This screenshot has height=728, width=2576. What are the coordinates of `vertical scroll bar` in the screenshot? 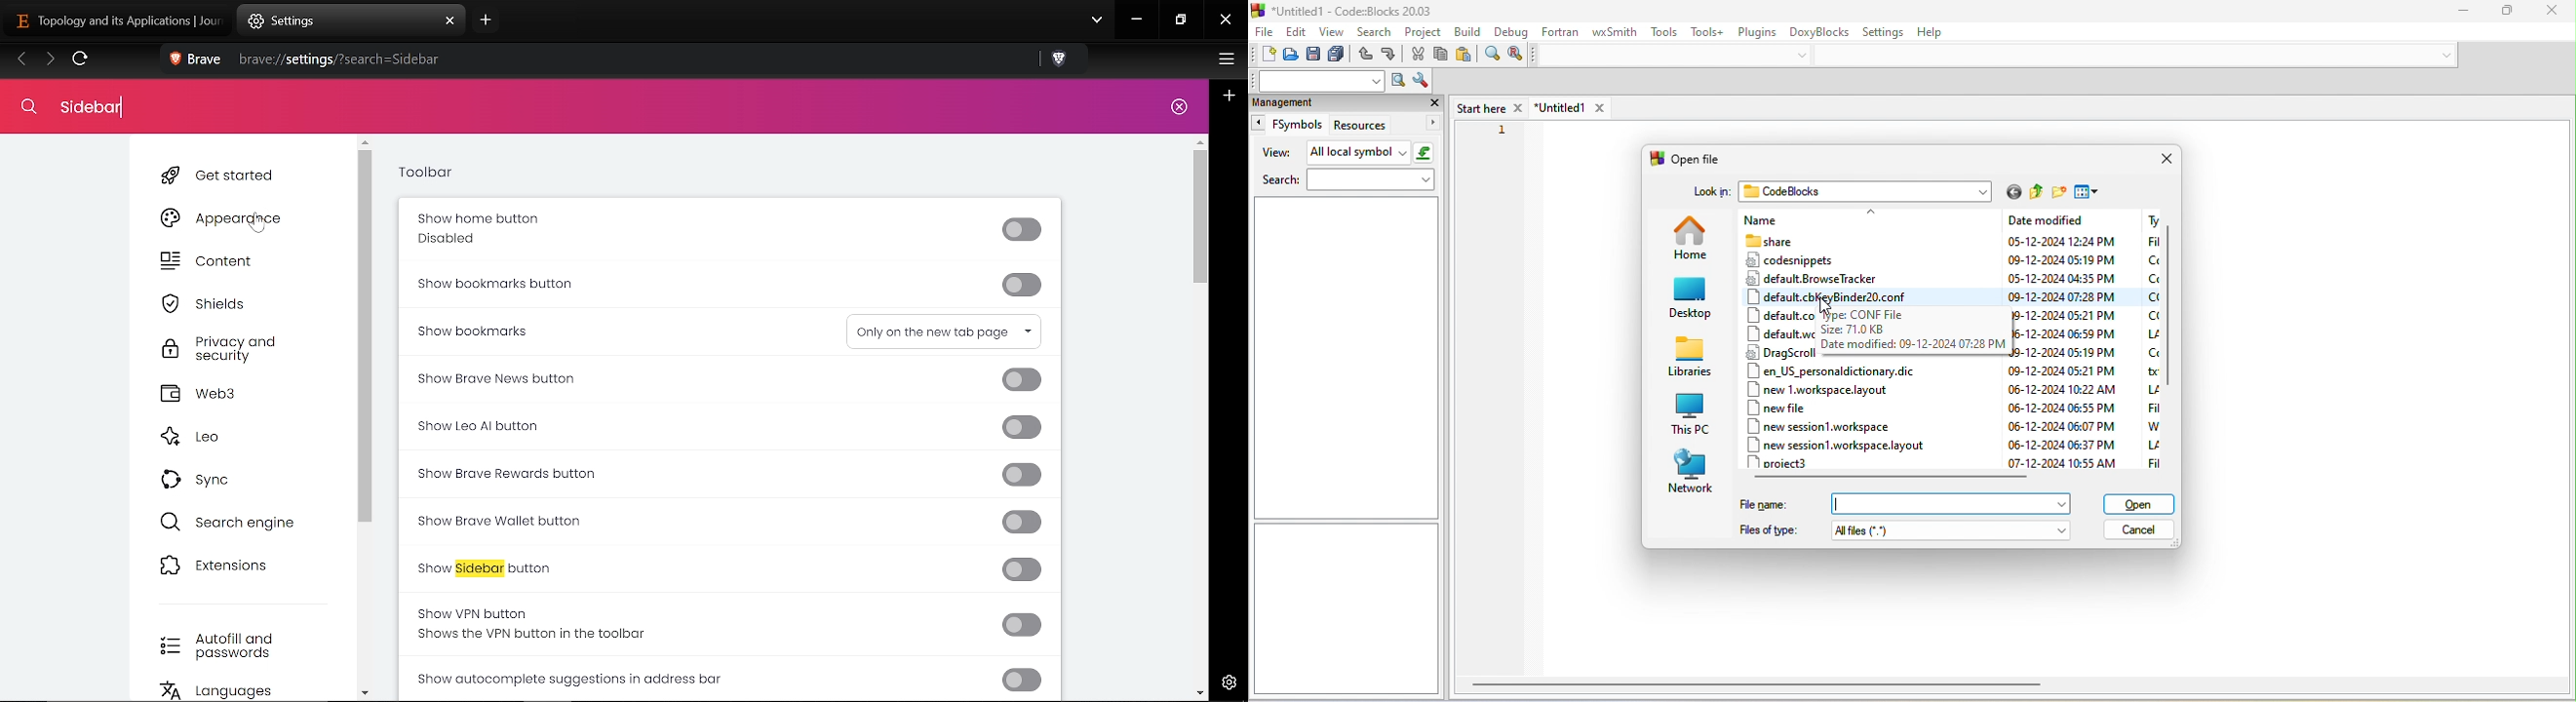 It's located at (2172, 306).